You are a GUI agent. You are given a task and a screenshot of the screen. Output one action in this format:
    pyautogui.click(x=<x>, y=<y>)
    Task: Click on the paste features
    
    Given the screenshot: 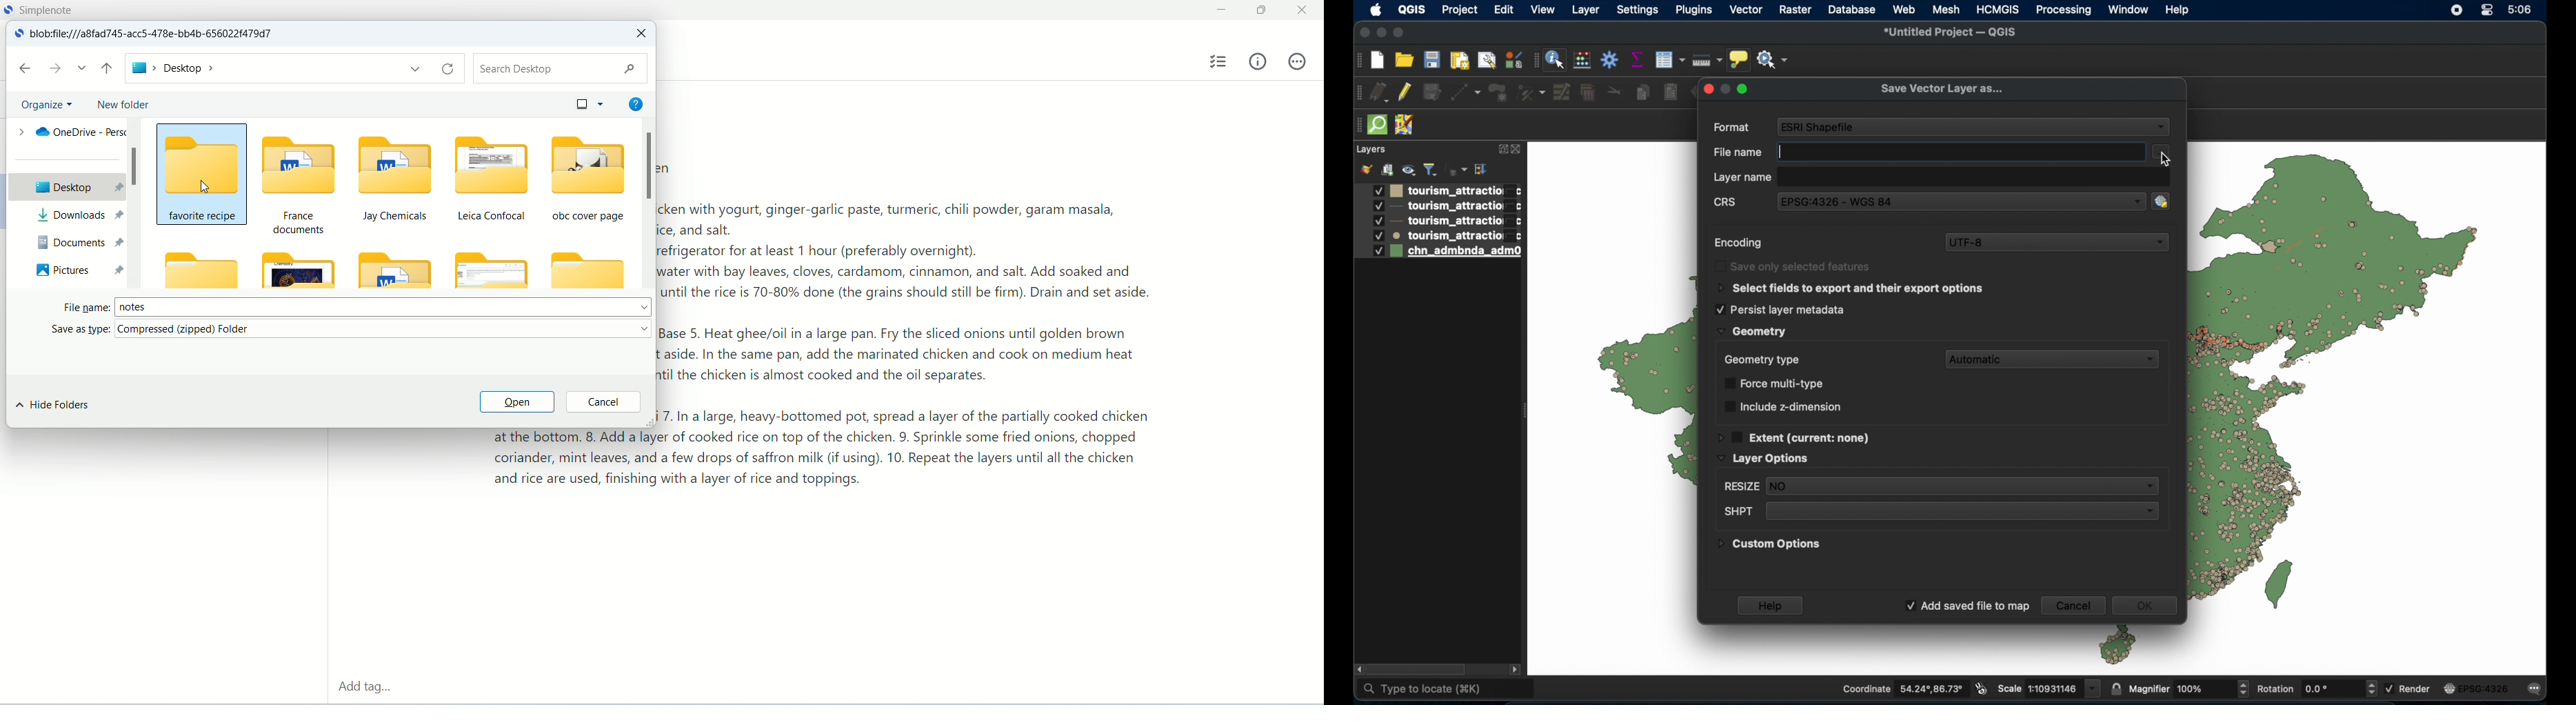 What is the action you would take?
    pyautogui.click(x=1672, y=93)
    